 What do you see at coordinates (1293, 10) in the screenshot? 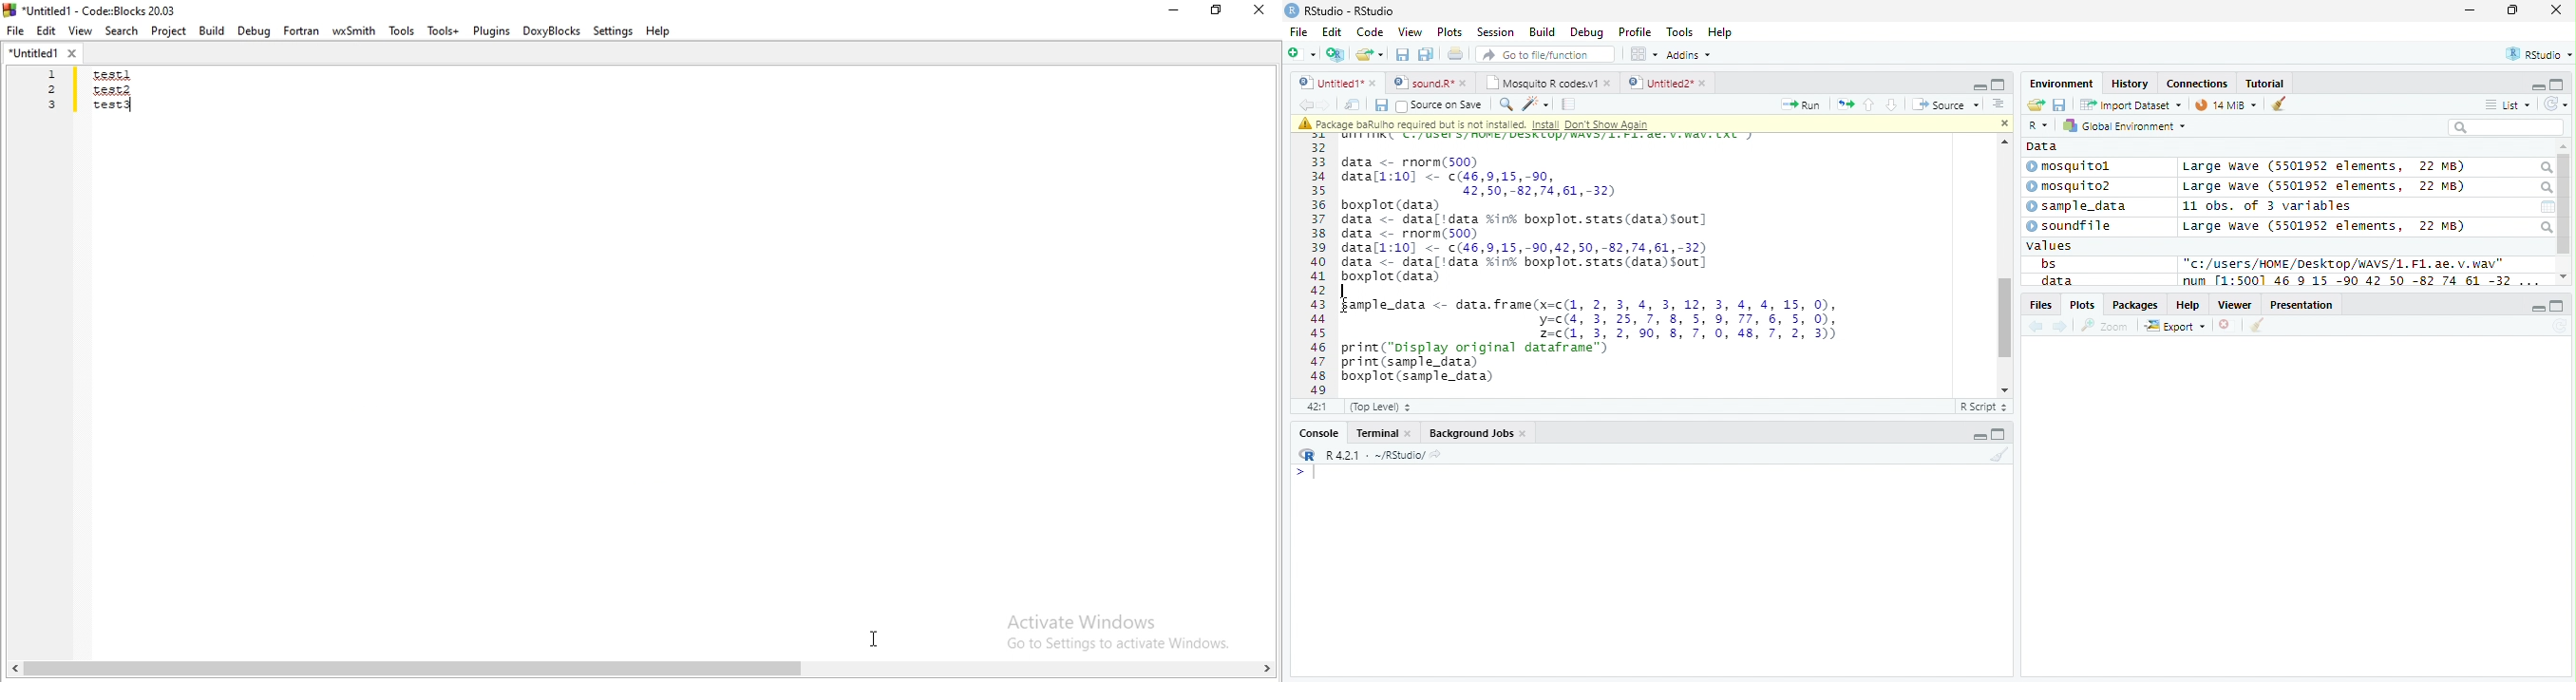
I see `Logo` at bounding box center [1293, 10].